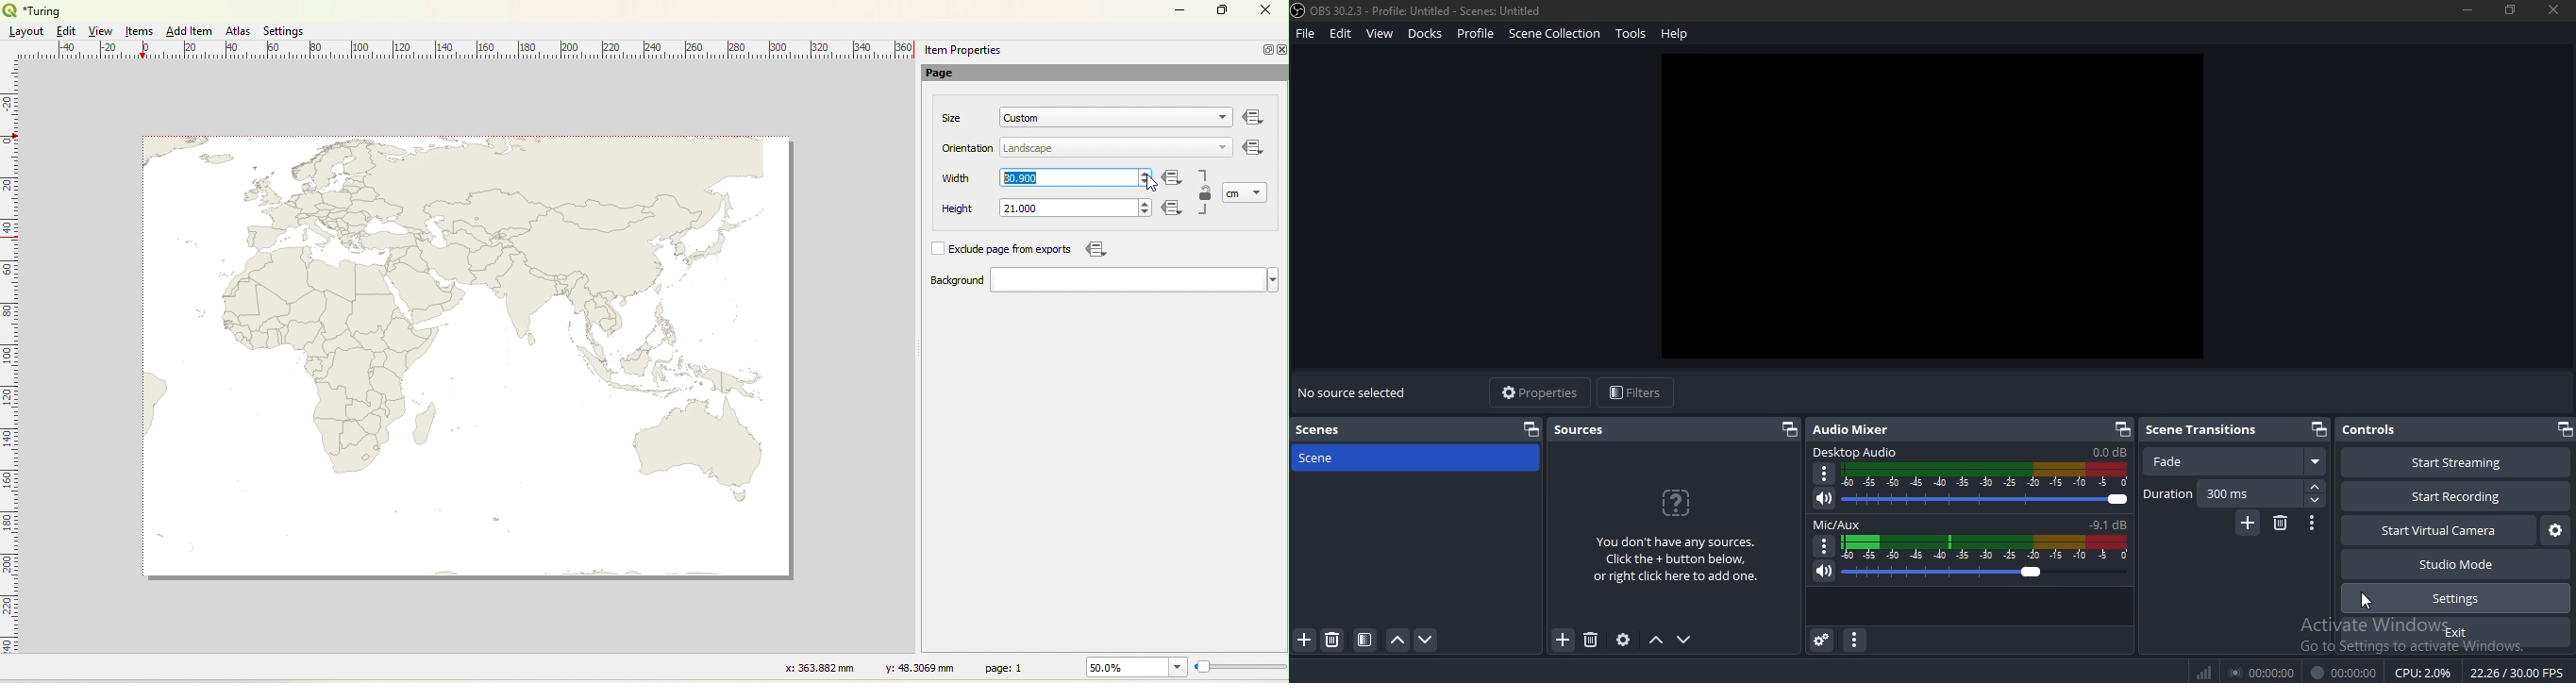  What do you see at coordinates (1020, 208) in the screenshot?
I see `21.000` at bounding box center [1020, 208].